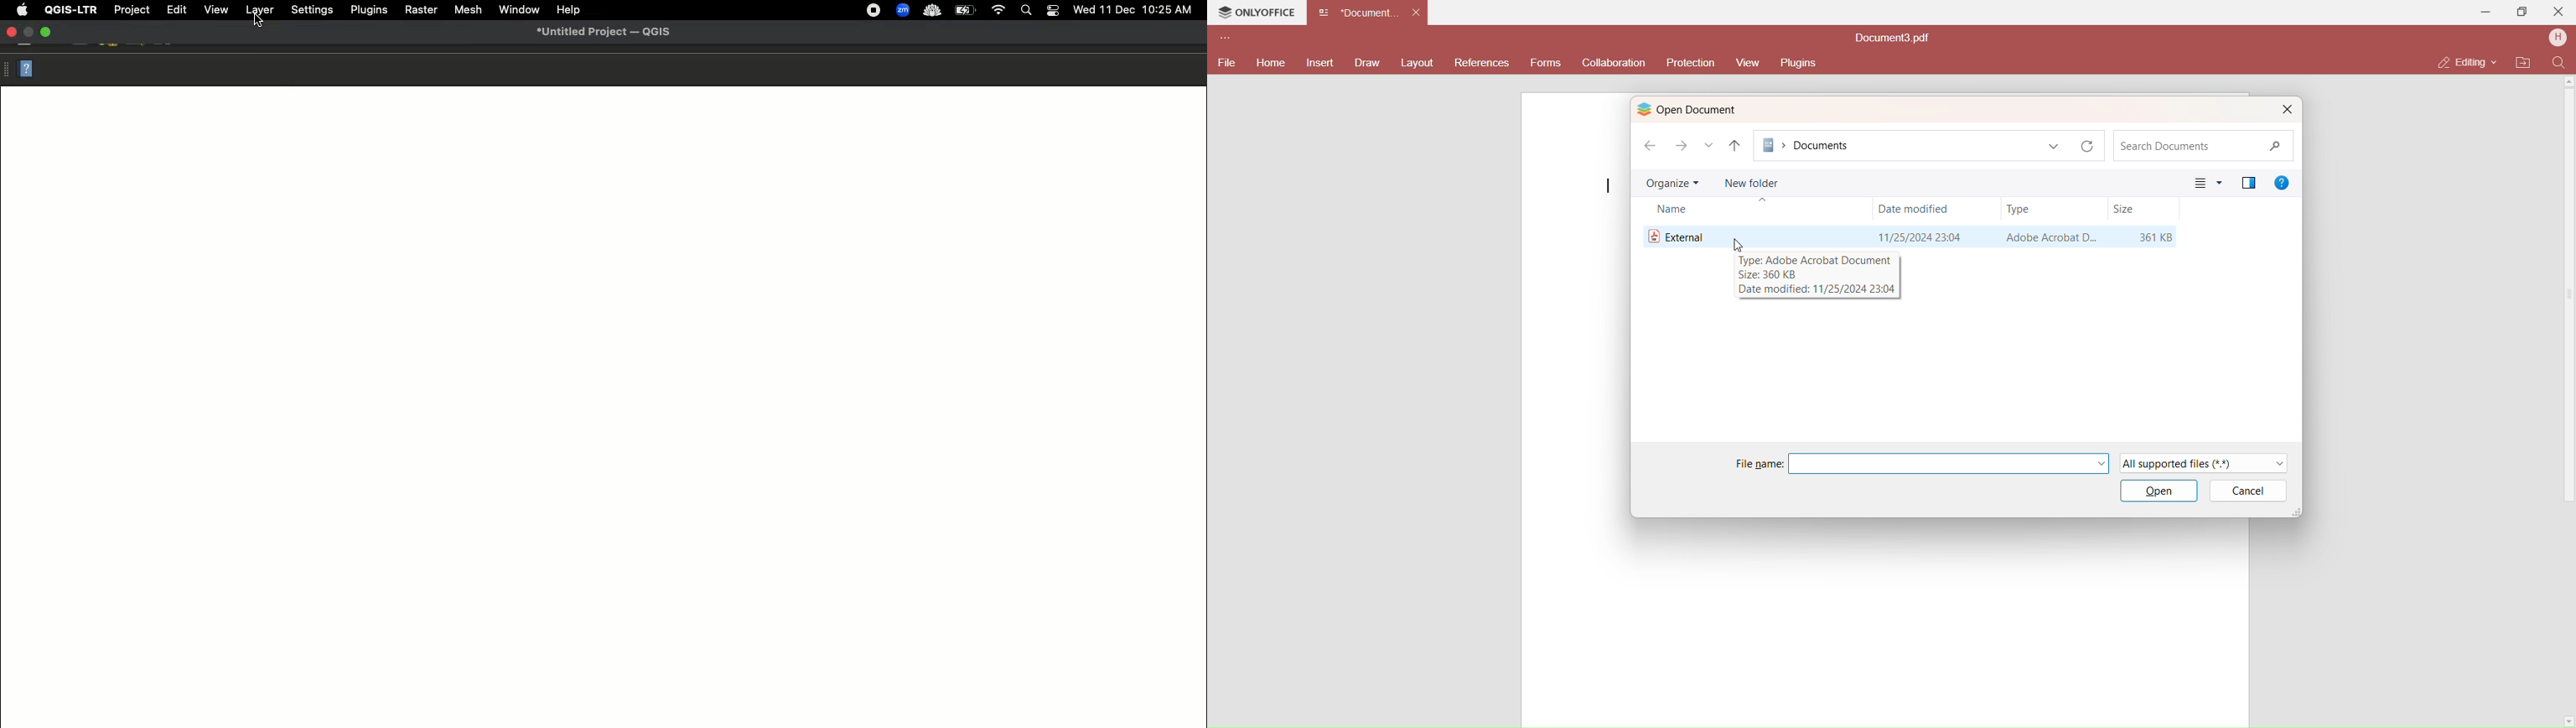  What do you see at coordinates (1546, 64) in the screenshot?
I see `Forms` at bounding box center [1546, 64].